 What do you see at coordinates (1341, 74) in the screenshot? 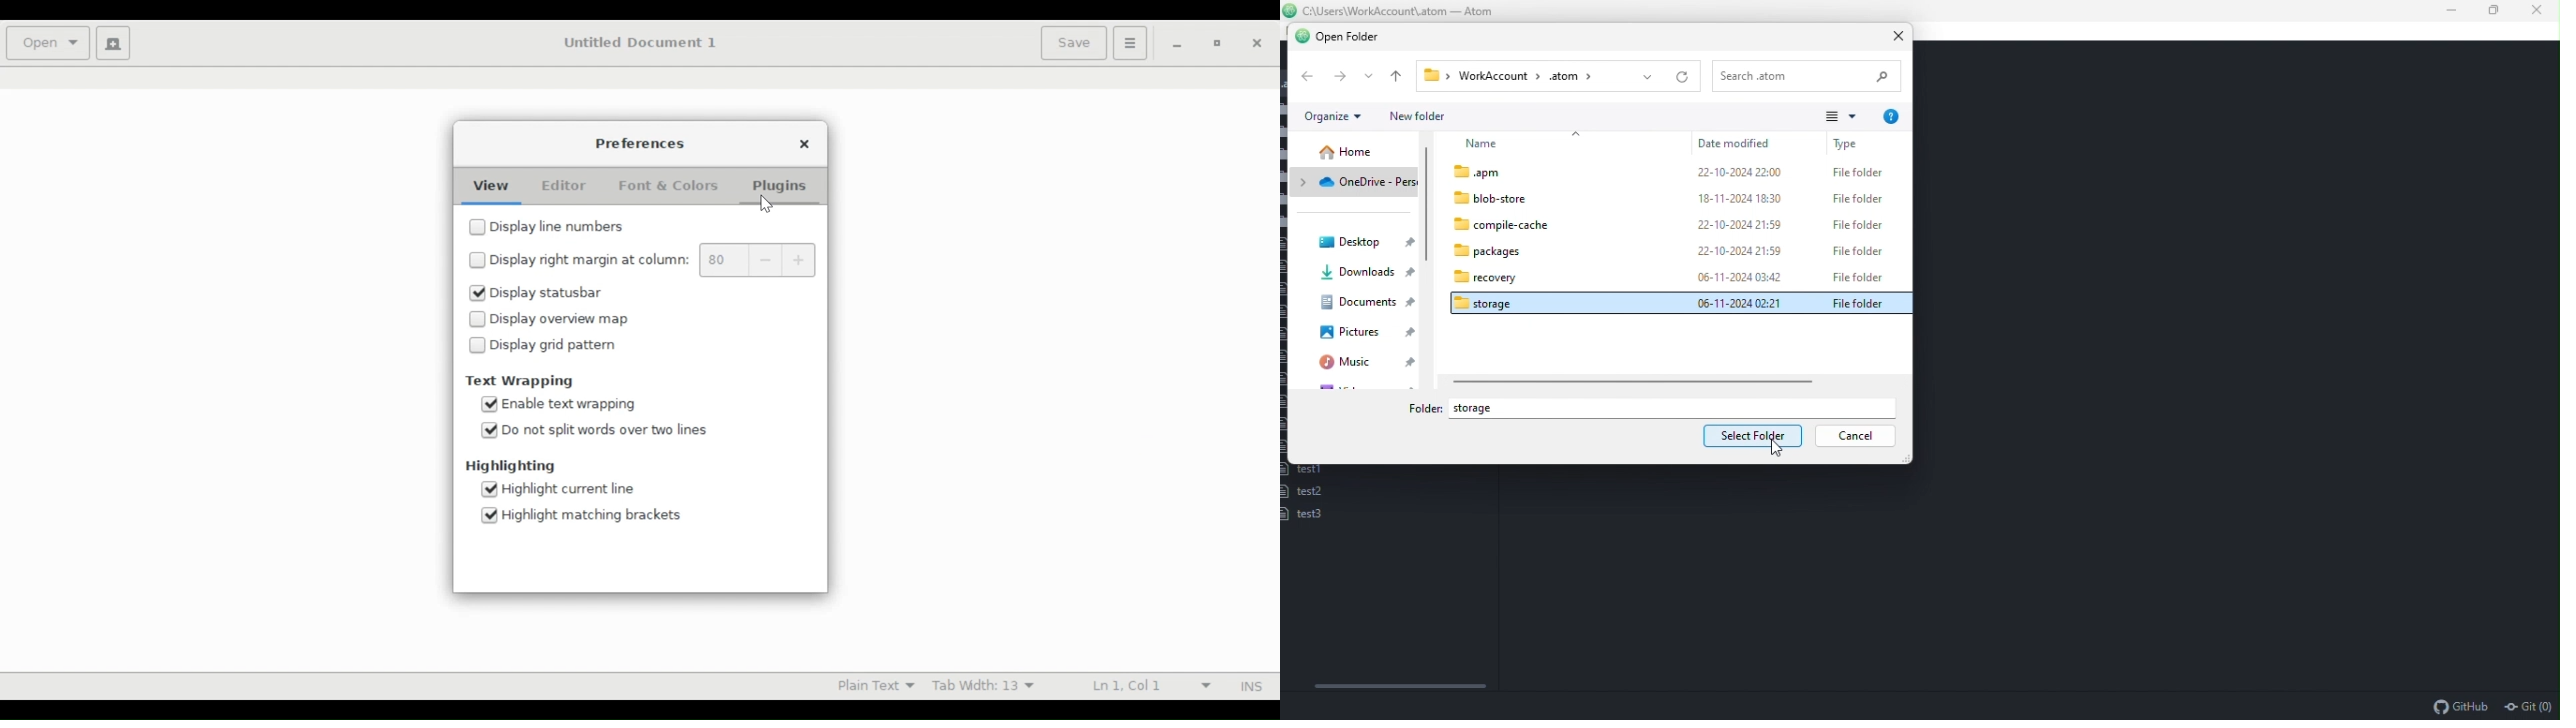
I see `` at bounding box center [1341, 74].